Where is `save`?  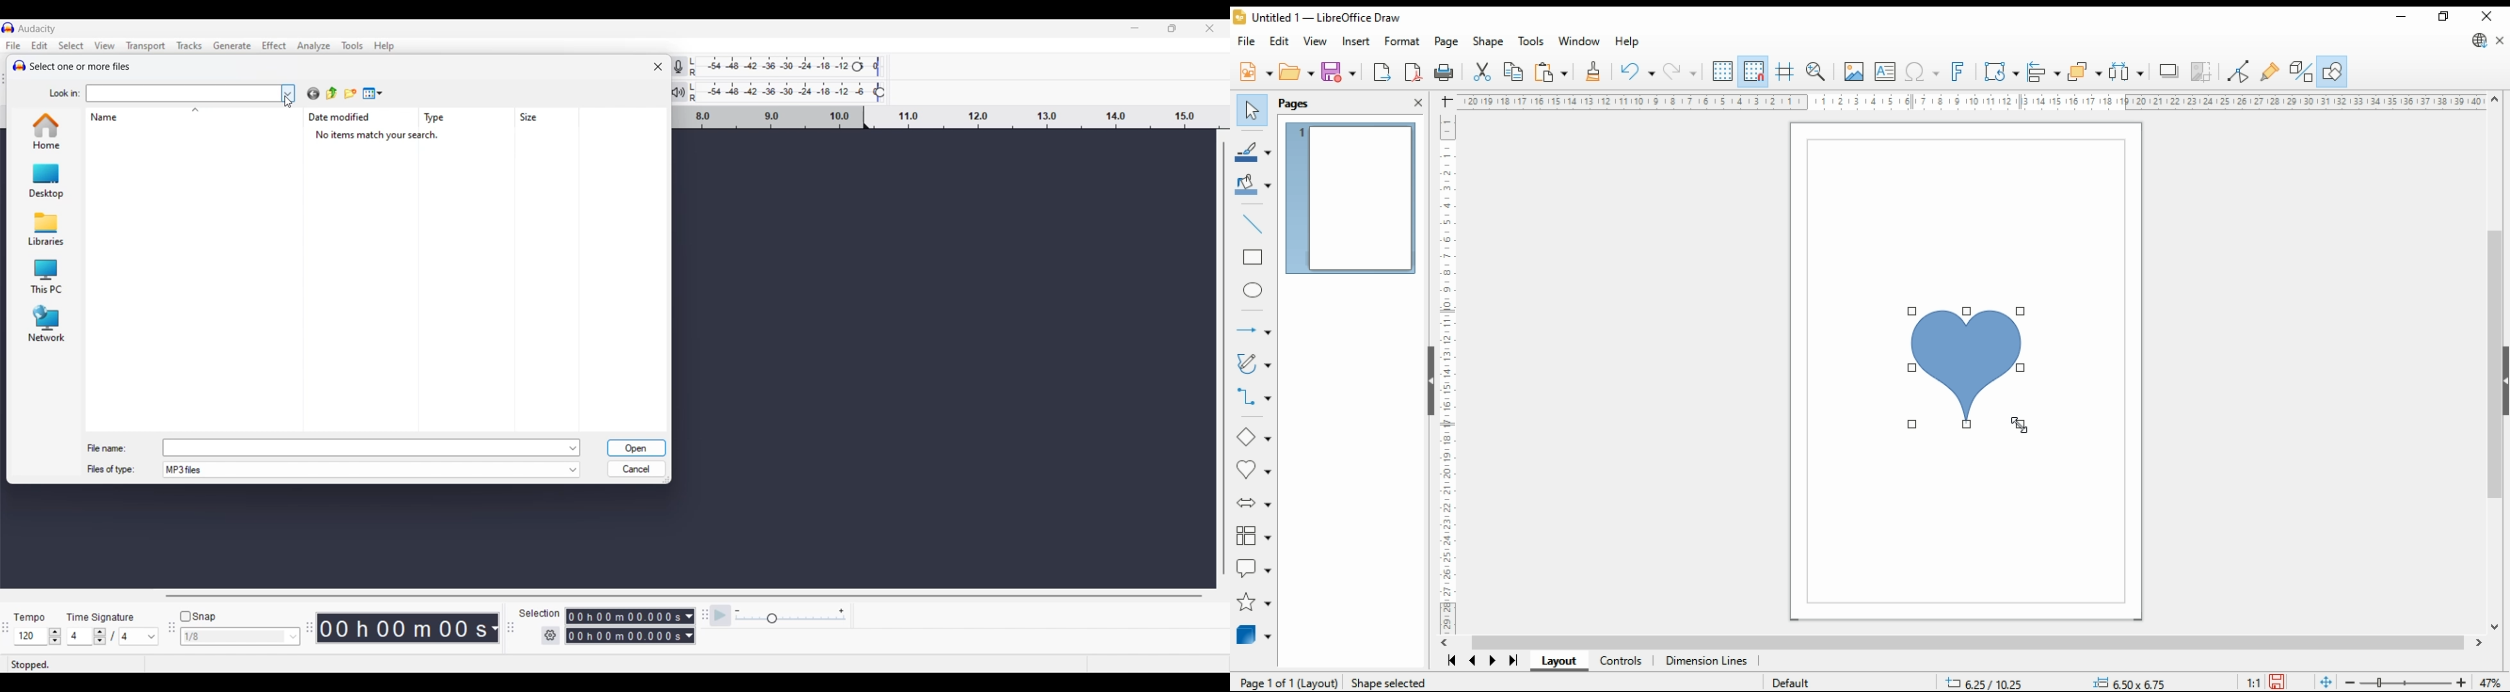
save is located at coordinates (1340, 72).